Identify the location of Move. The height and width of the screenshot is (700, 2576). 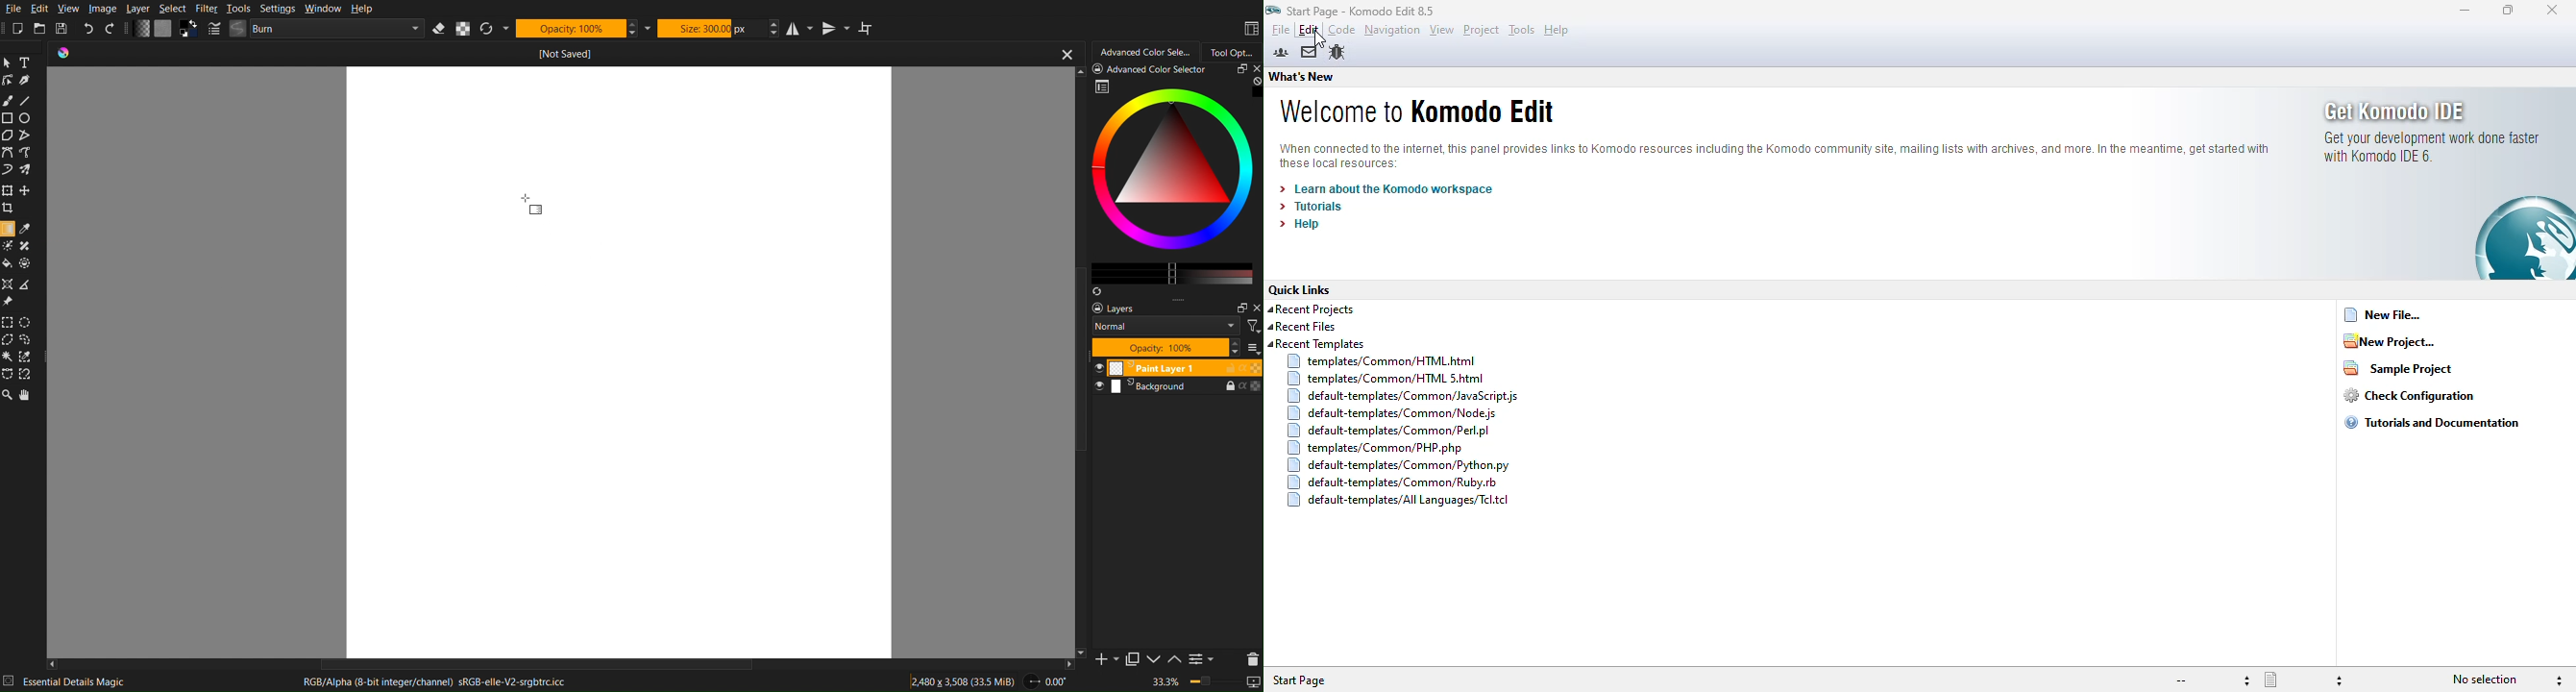
(29, 395).